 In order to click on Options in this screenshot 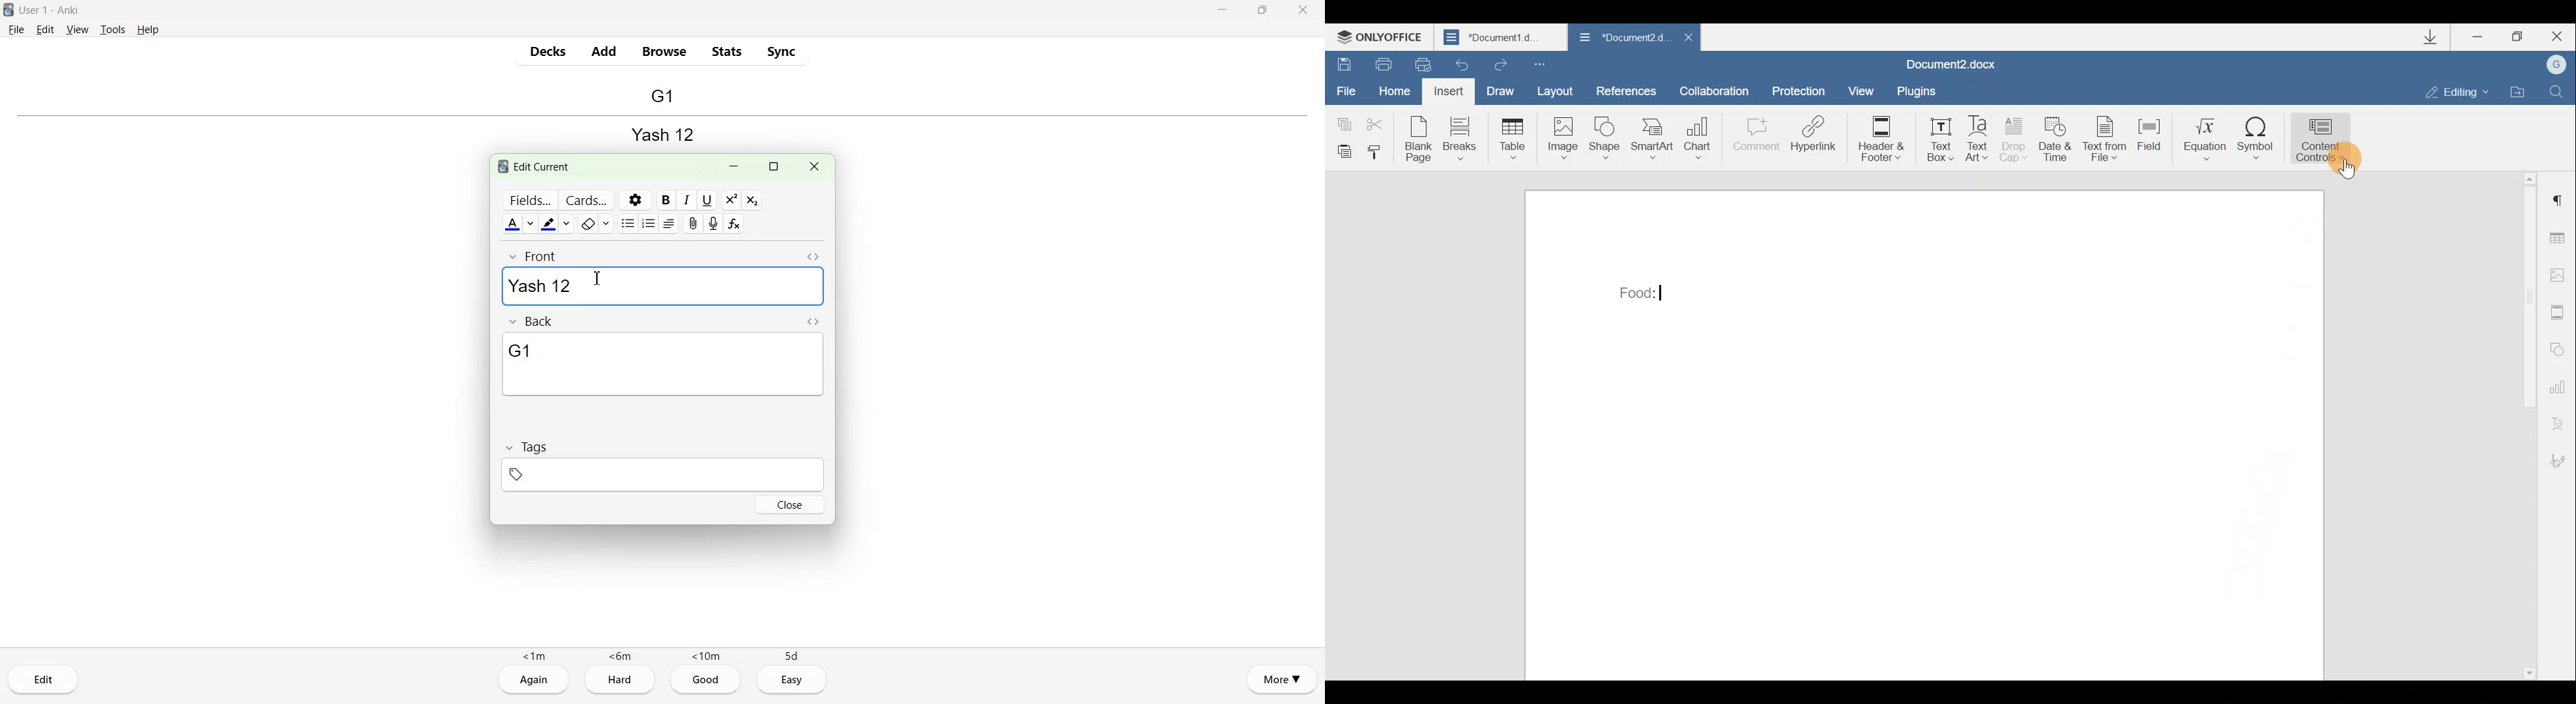, I will do `click(635, 200)`.